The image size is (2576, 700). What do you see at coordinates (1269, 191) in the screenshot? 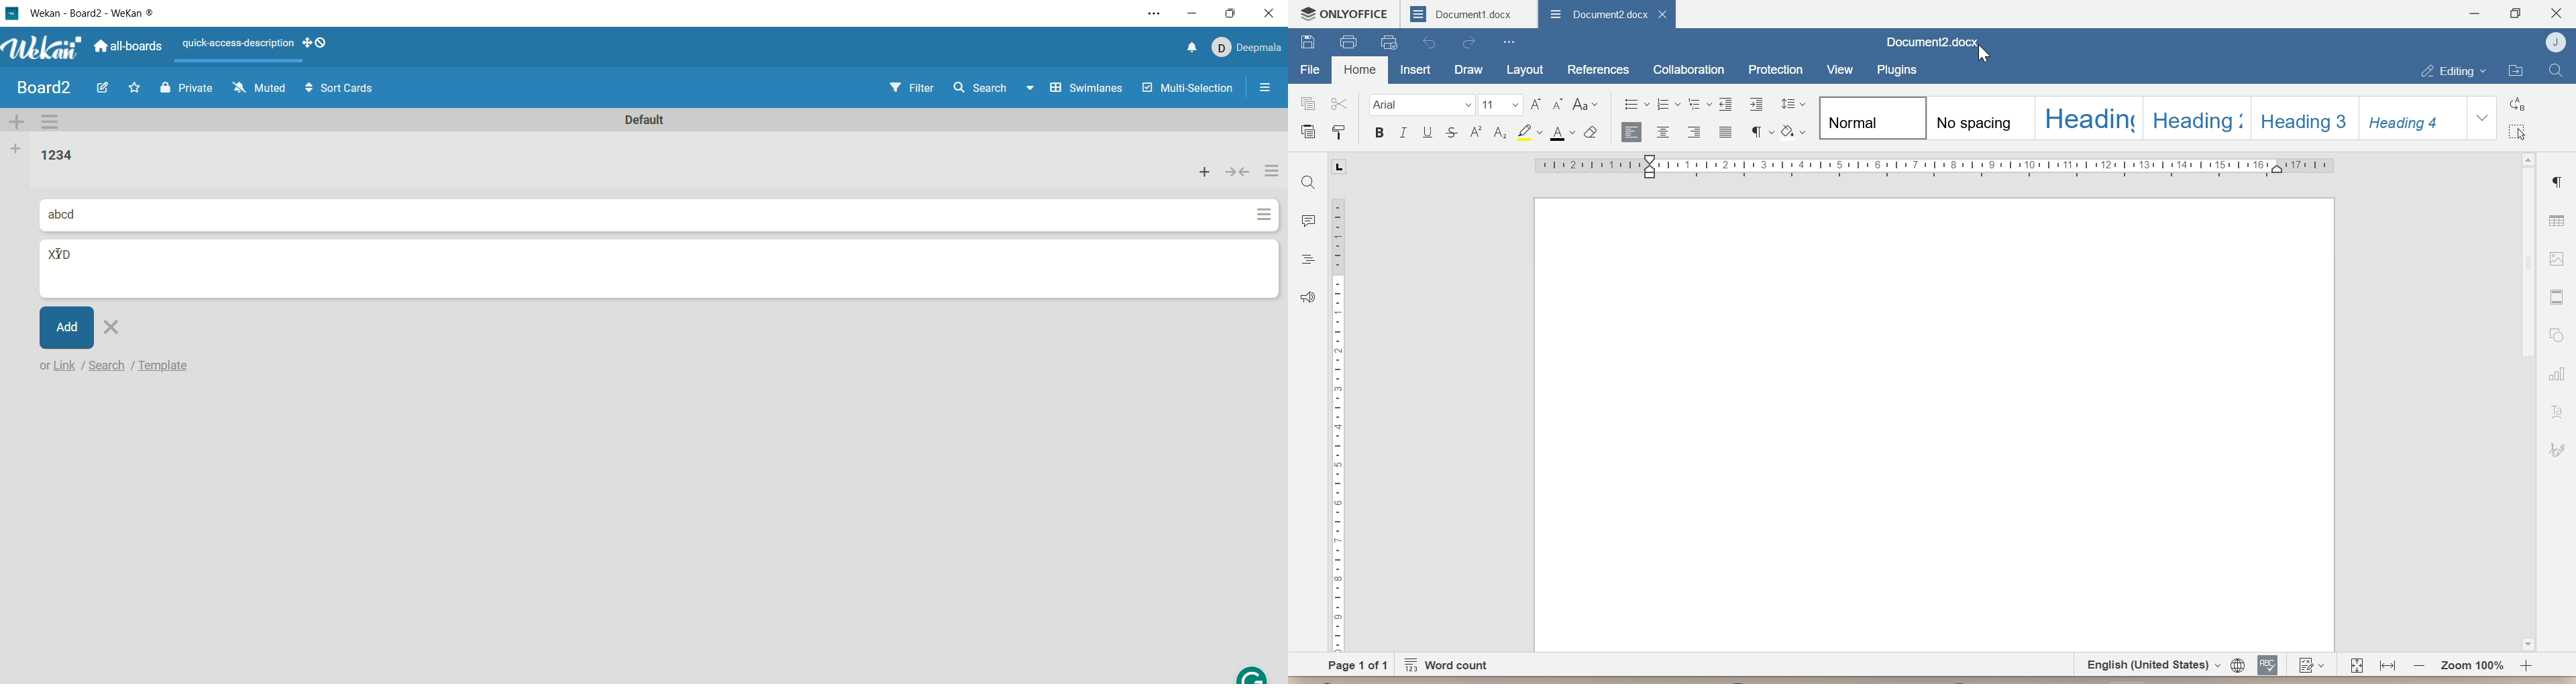
I see `actions` at bounding box center [1269, 191].